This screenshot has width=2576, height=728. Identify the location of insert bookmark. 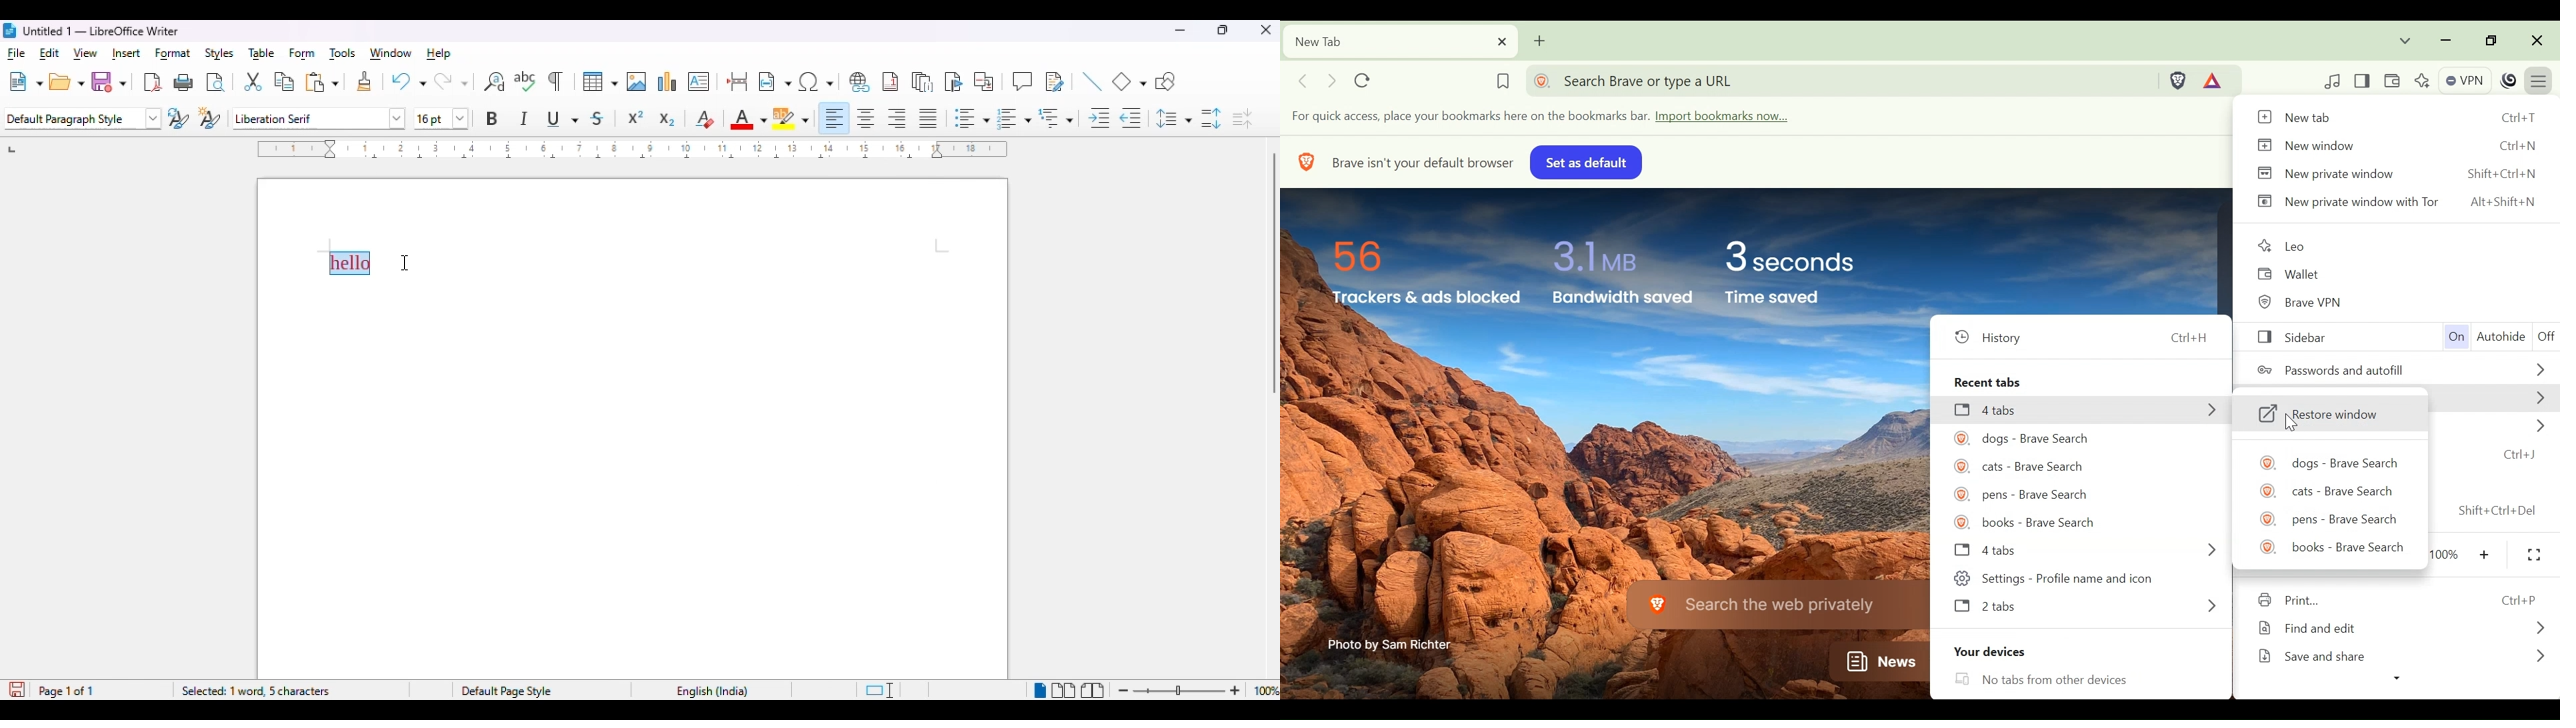
(954, 82).